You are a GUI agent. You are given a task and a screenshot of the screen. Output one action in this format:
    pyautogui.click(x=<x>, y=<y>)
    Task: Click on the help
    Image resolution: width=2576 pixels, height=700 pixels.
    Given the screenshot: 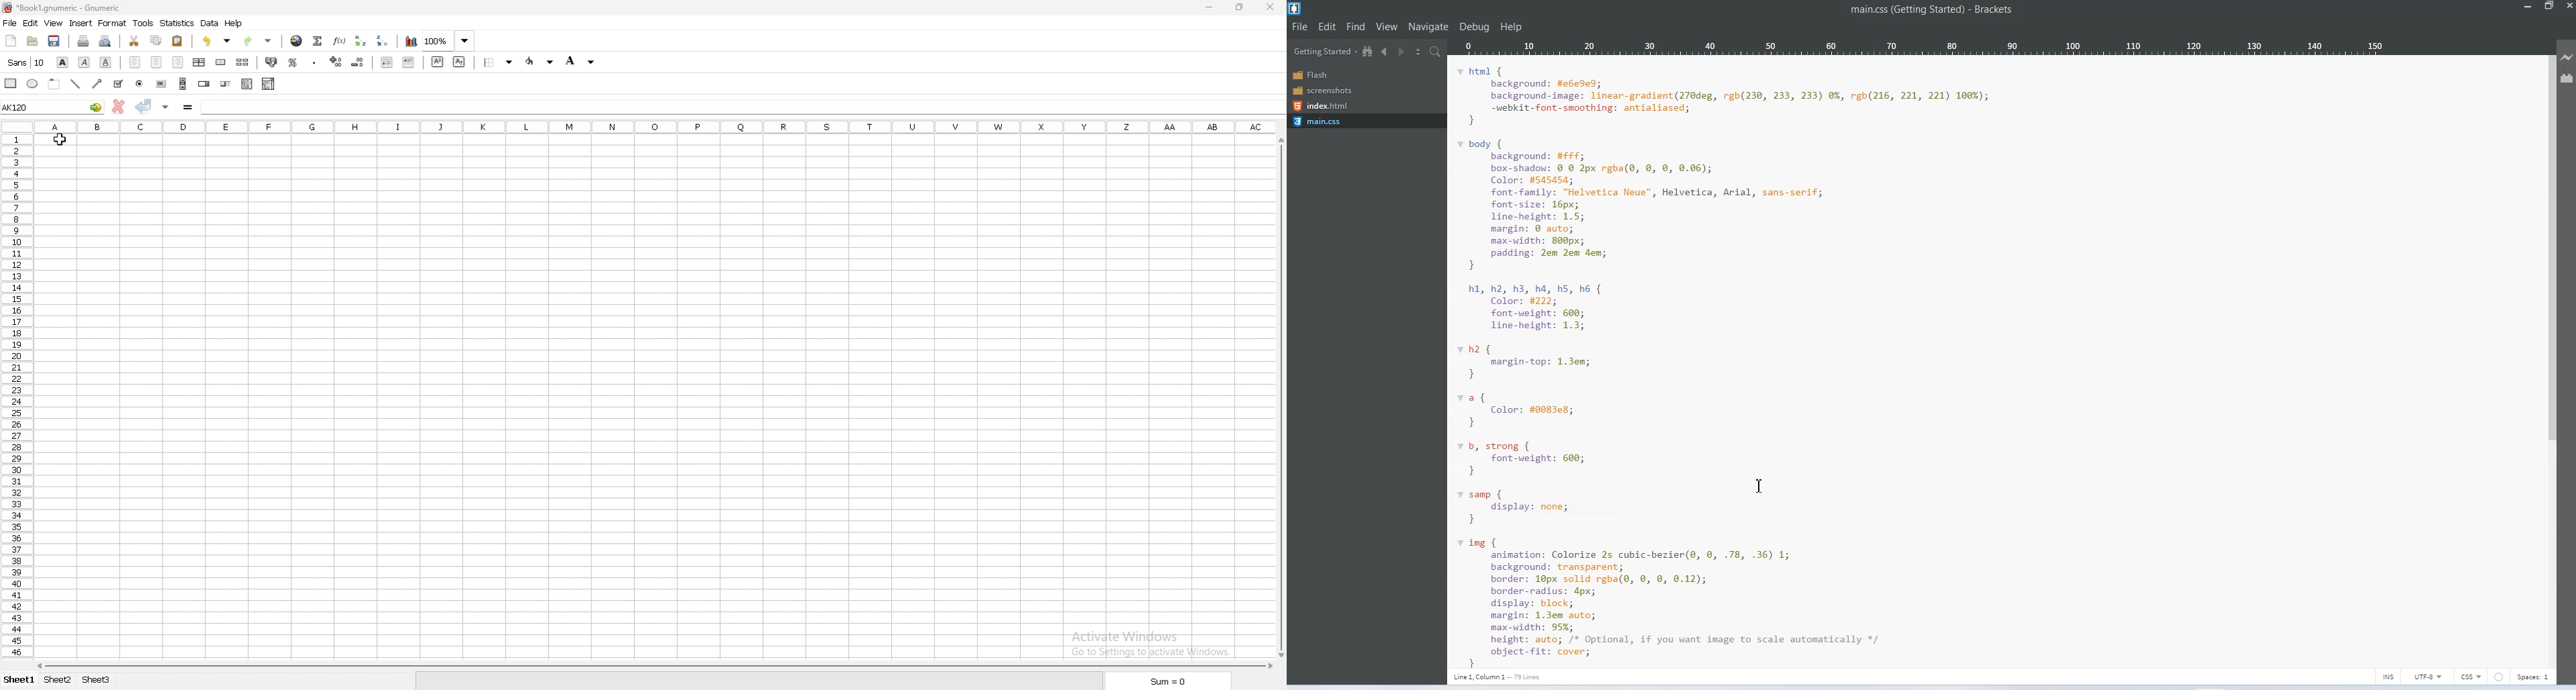 What is the action you would take?
    pyautogui.click(x=233, y=23)
    